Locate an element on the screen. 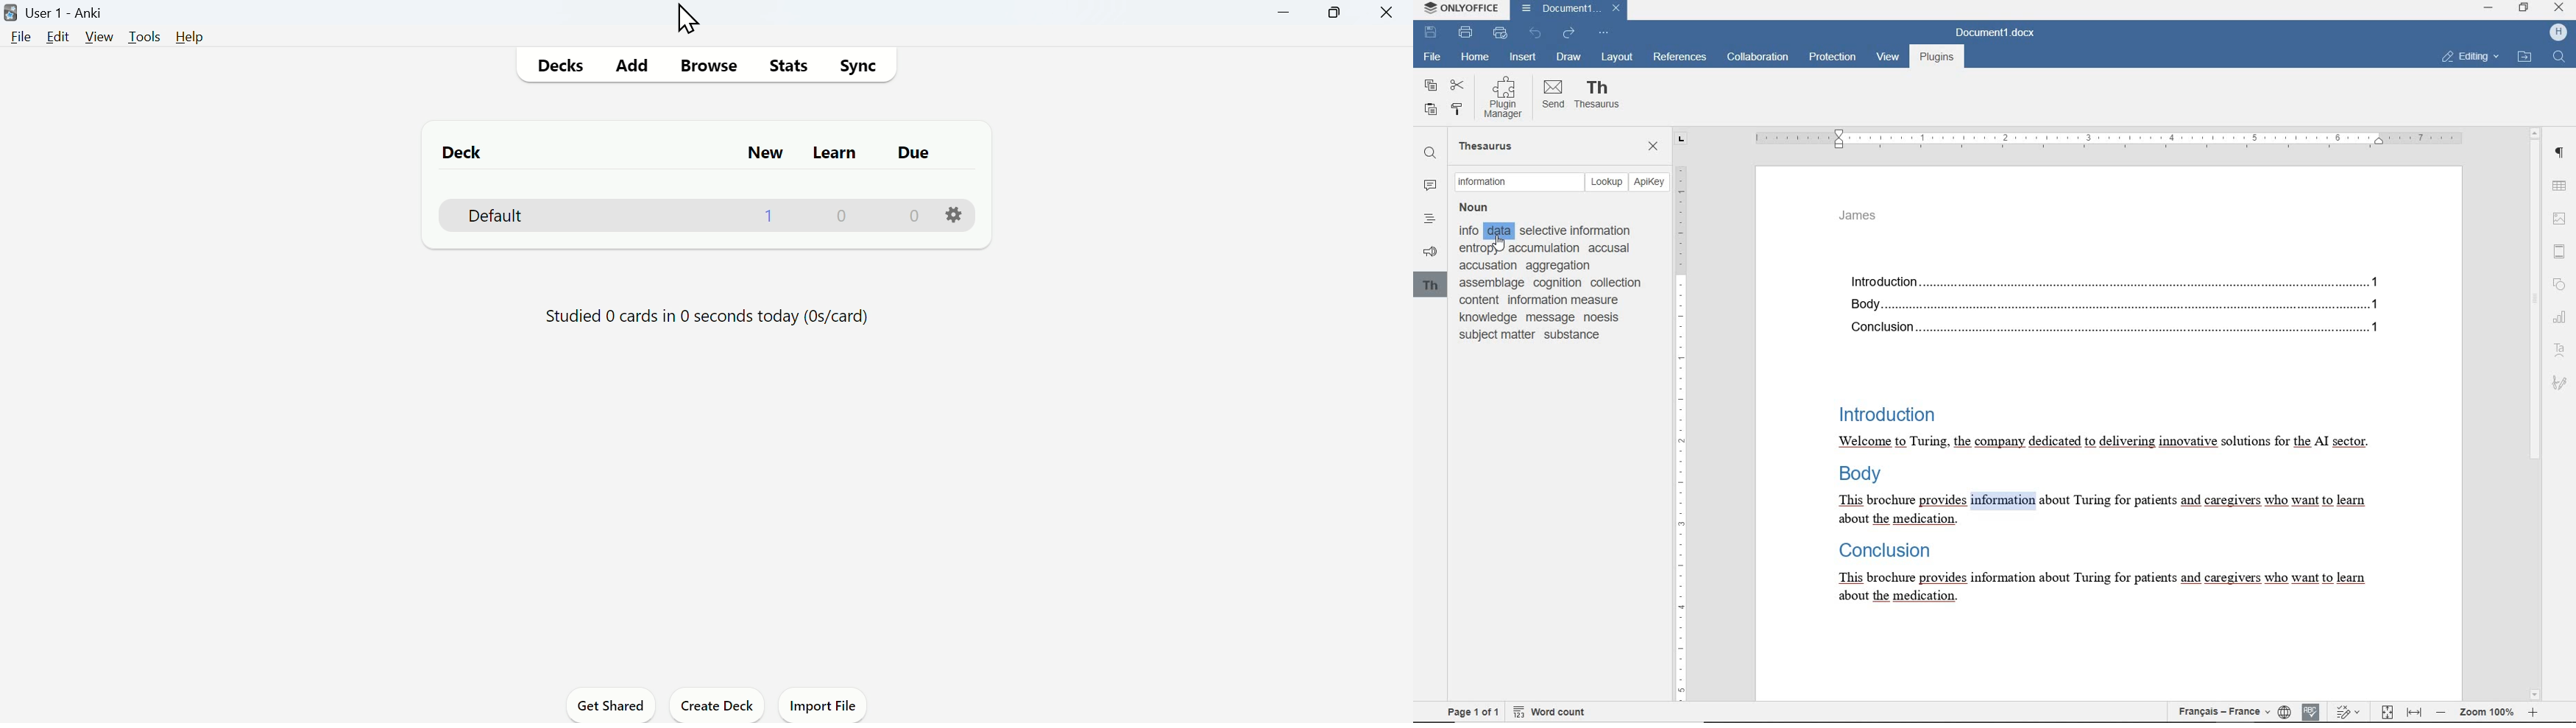 This screenshot has width=2576, height=728. TEXT LANGUAGE is located at coordinates (2224, 711).